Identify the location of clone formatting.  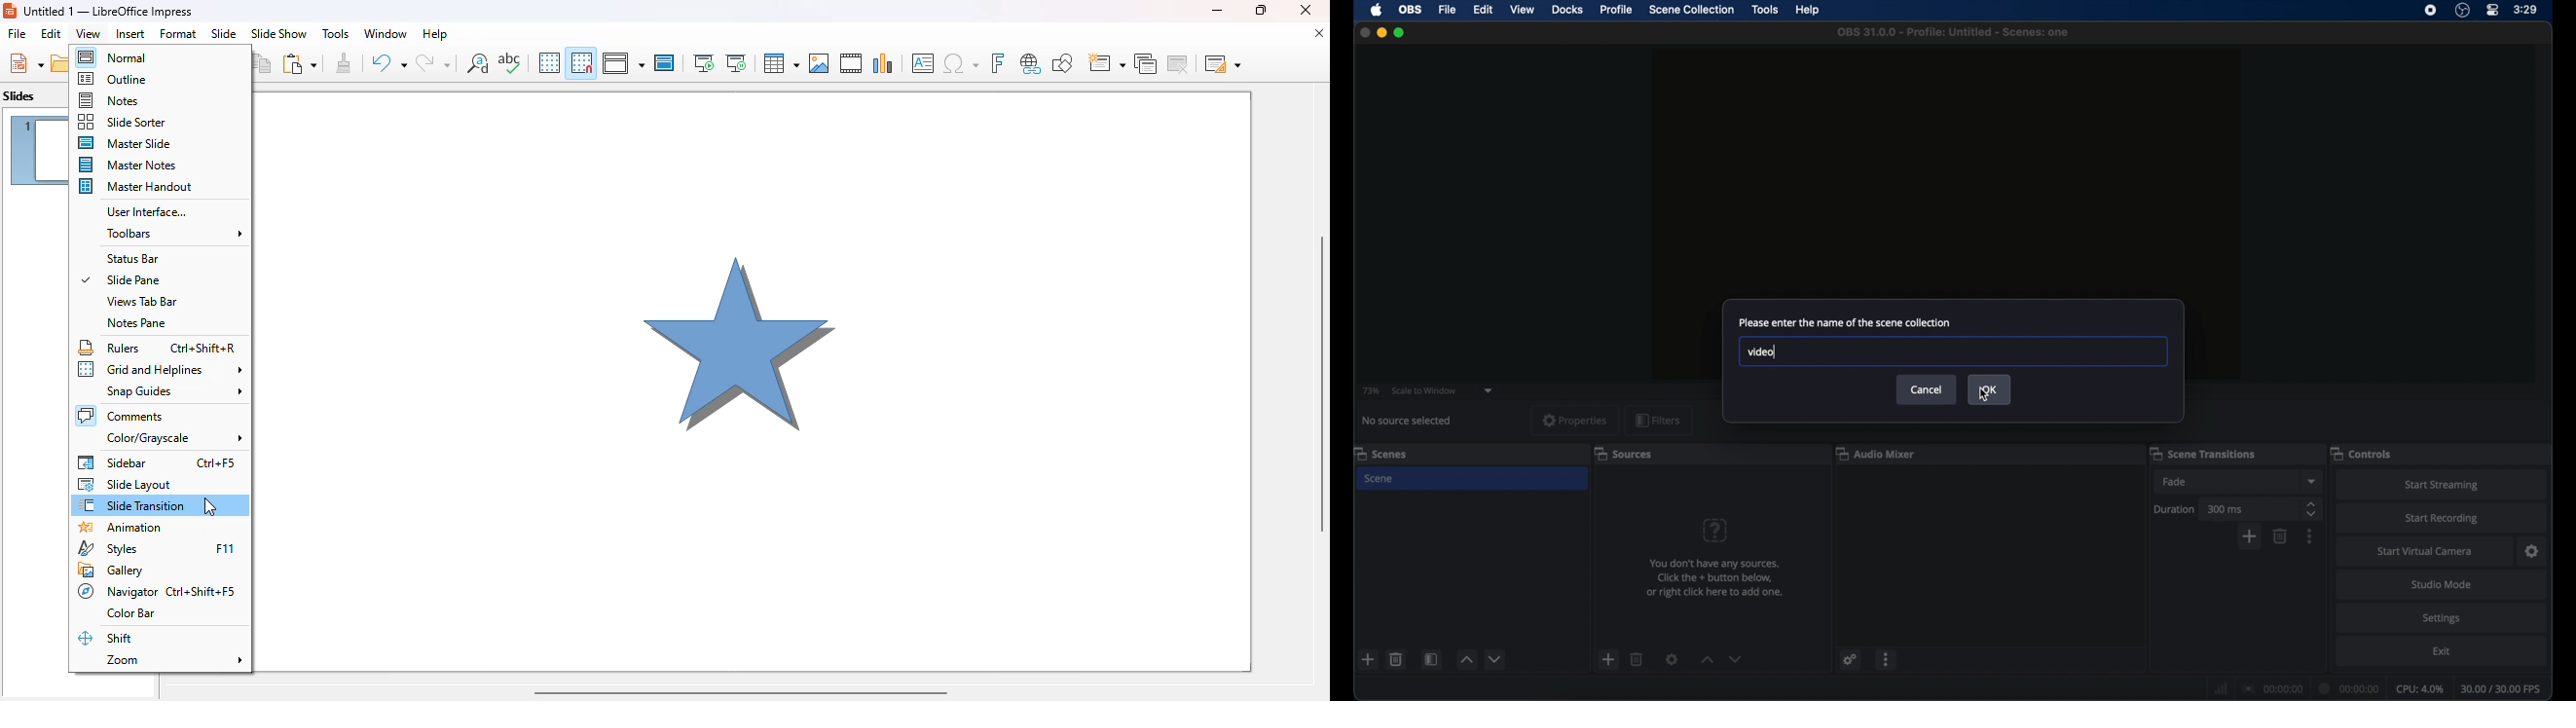
(345, 62).